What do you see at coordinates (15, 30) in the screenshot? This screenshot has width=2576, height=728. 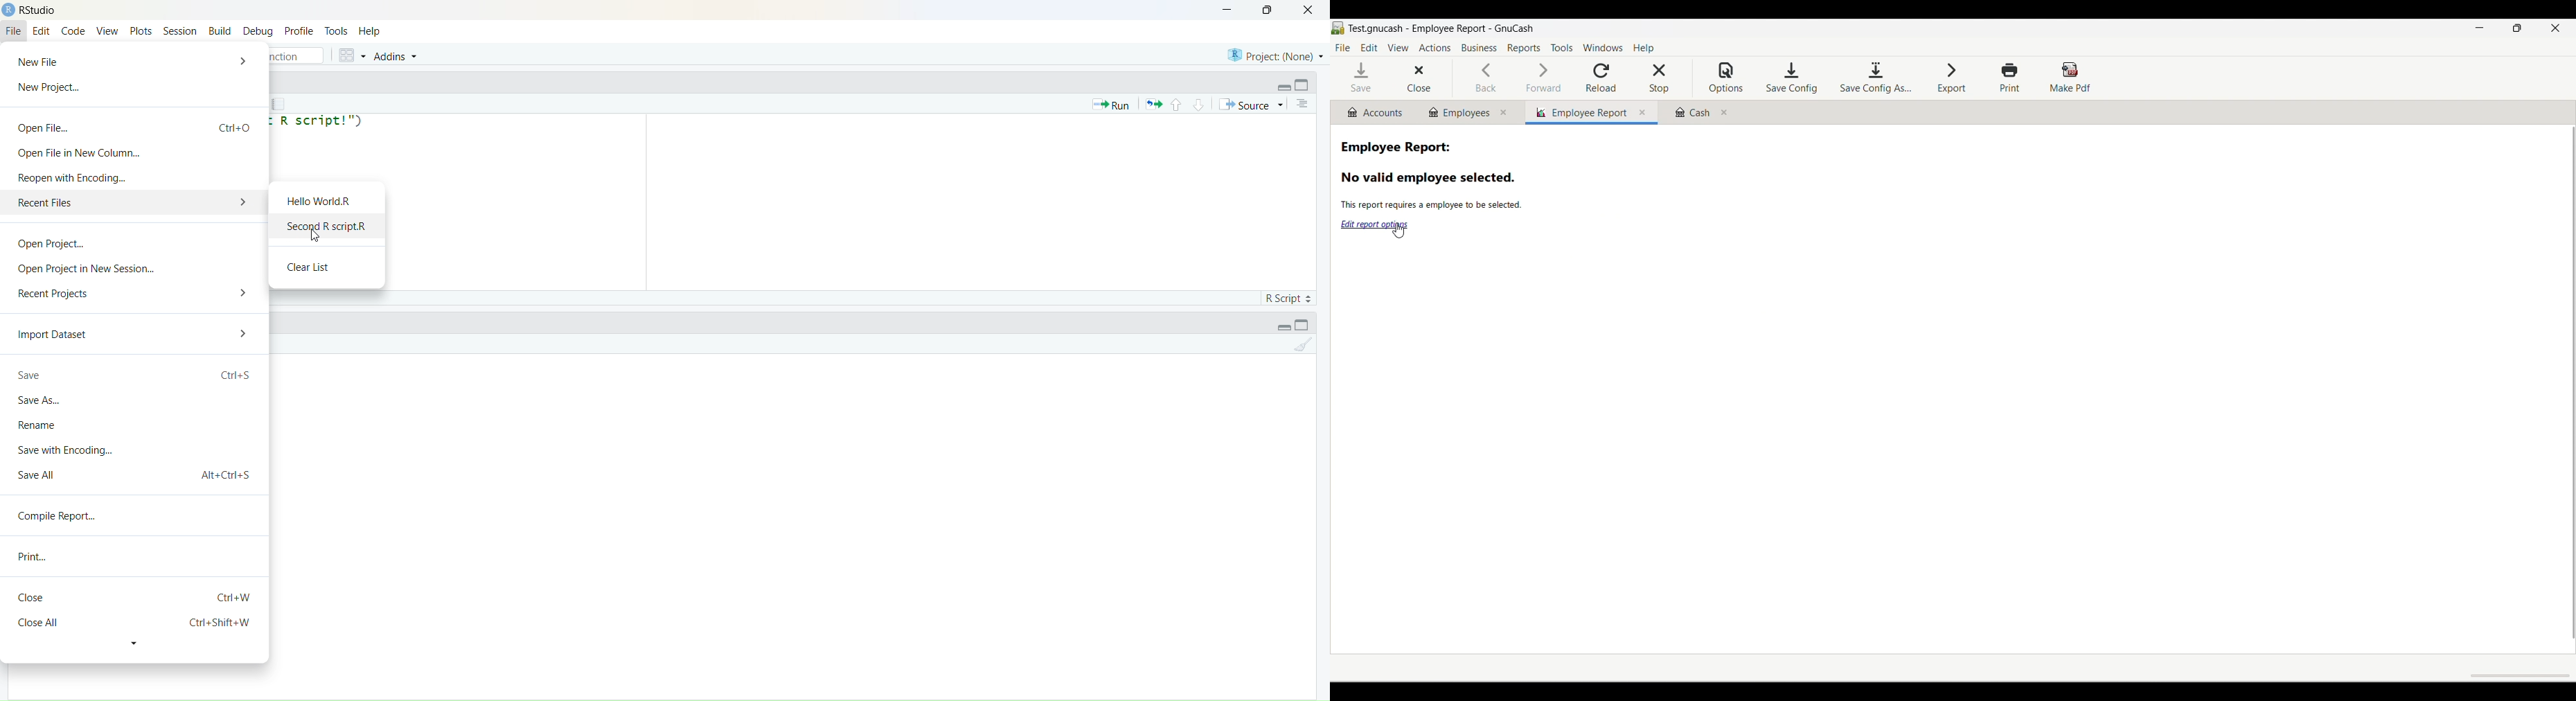 I see `File` at bounding box center [15, 30].